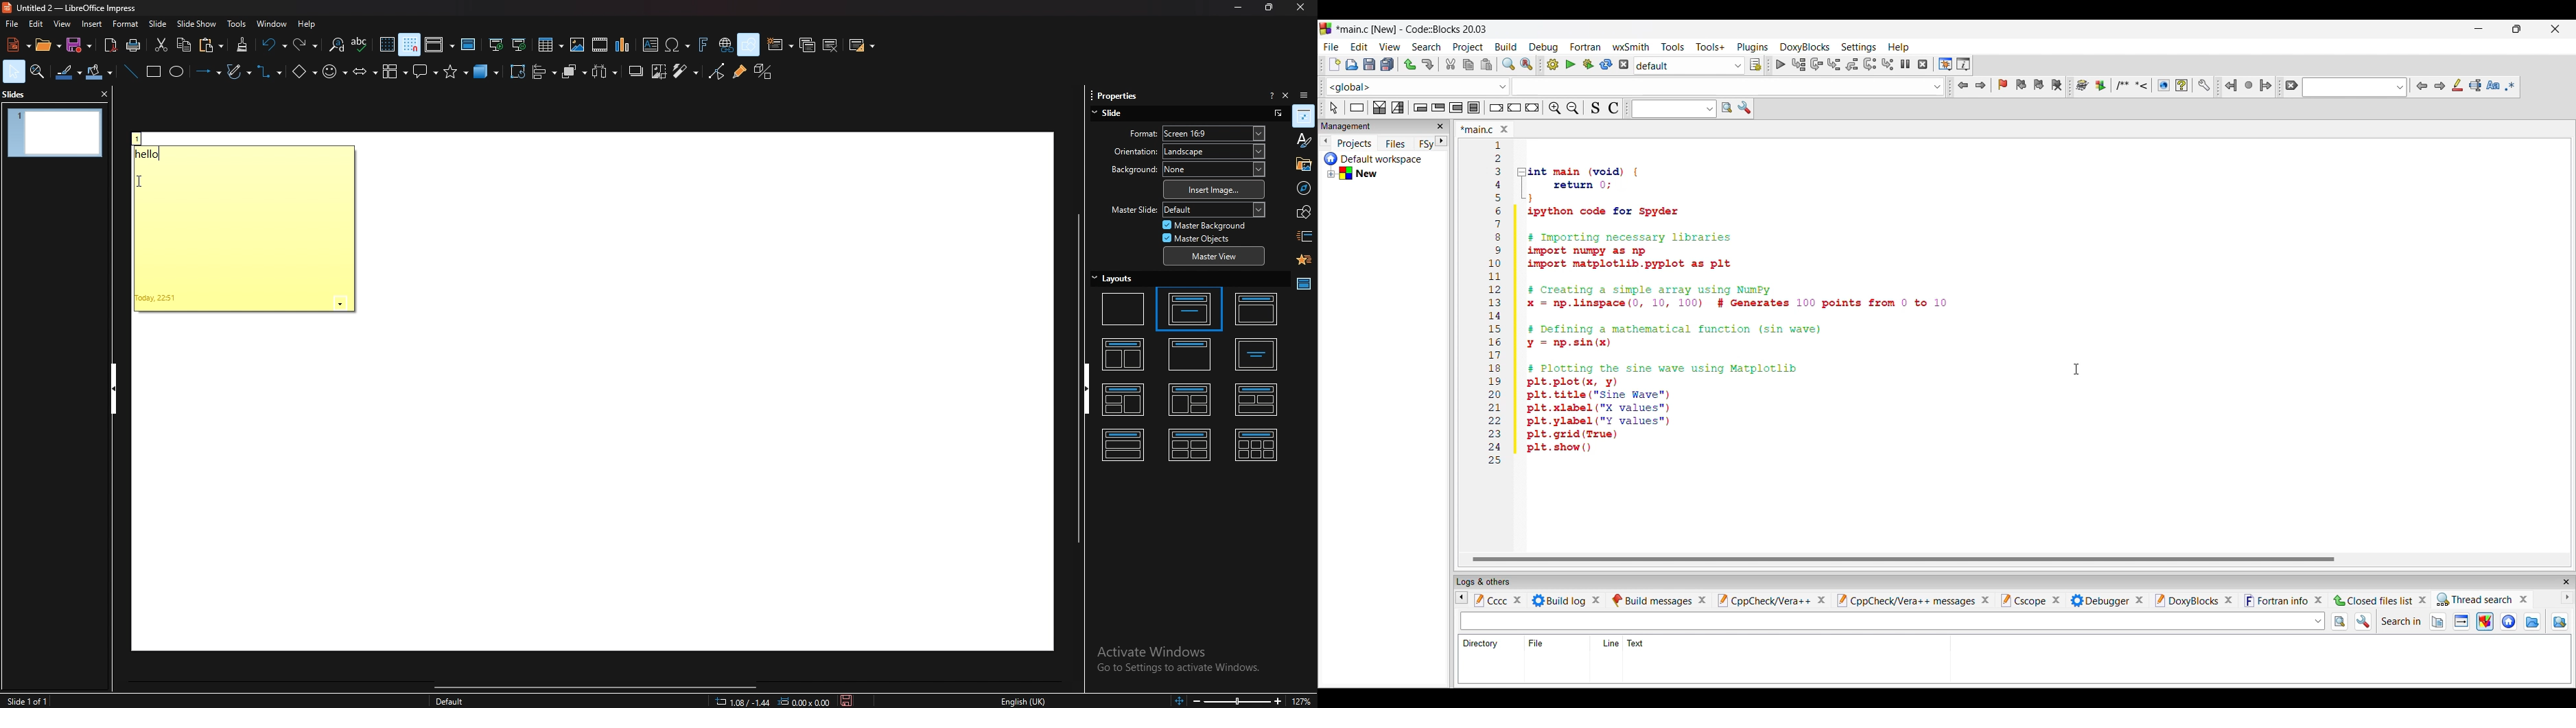 The image size is (2576, 728). Describe the element at coordinates (1870, 66) in the screenshot. I see `Next instruction` at that location.